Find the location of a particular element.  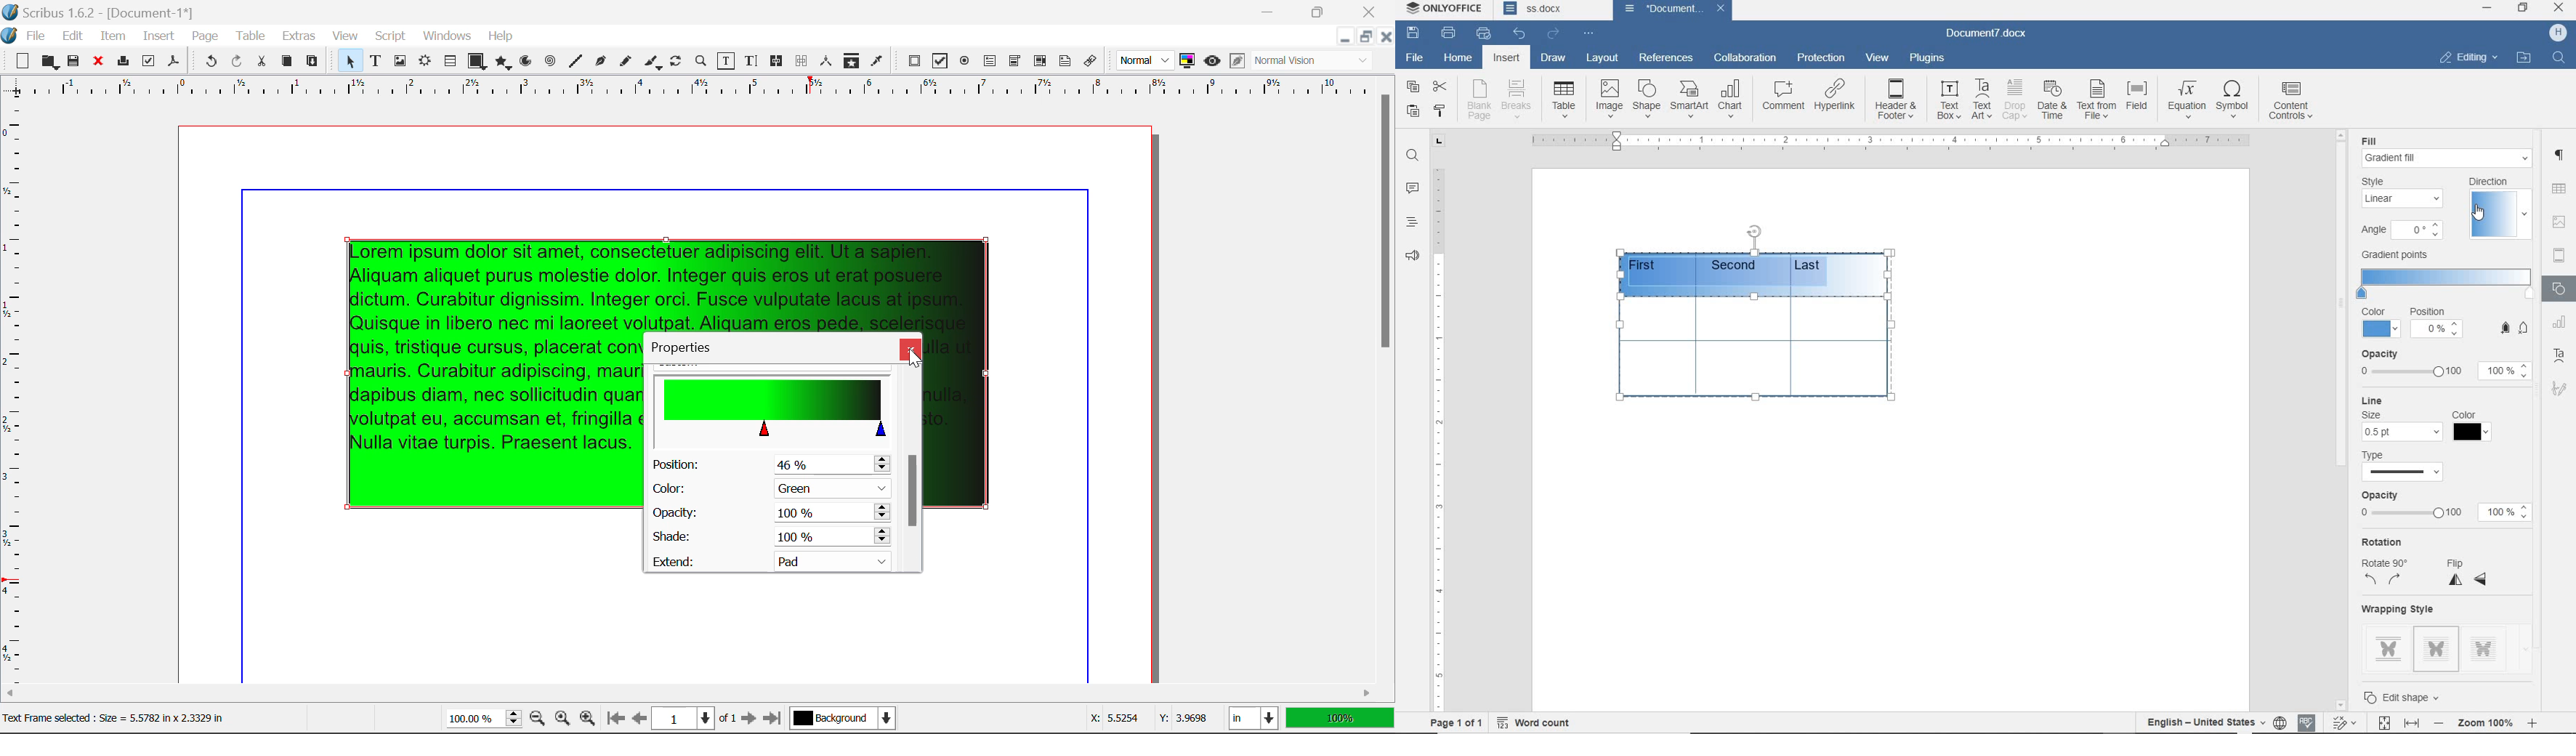

insert is located at coordinates (1506, 59).